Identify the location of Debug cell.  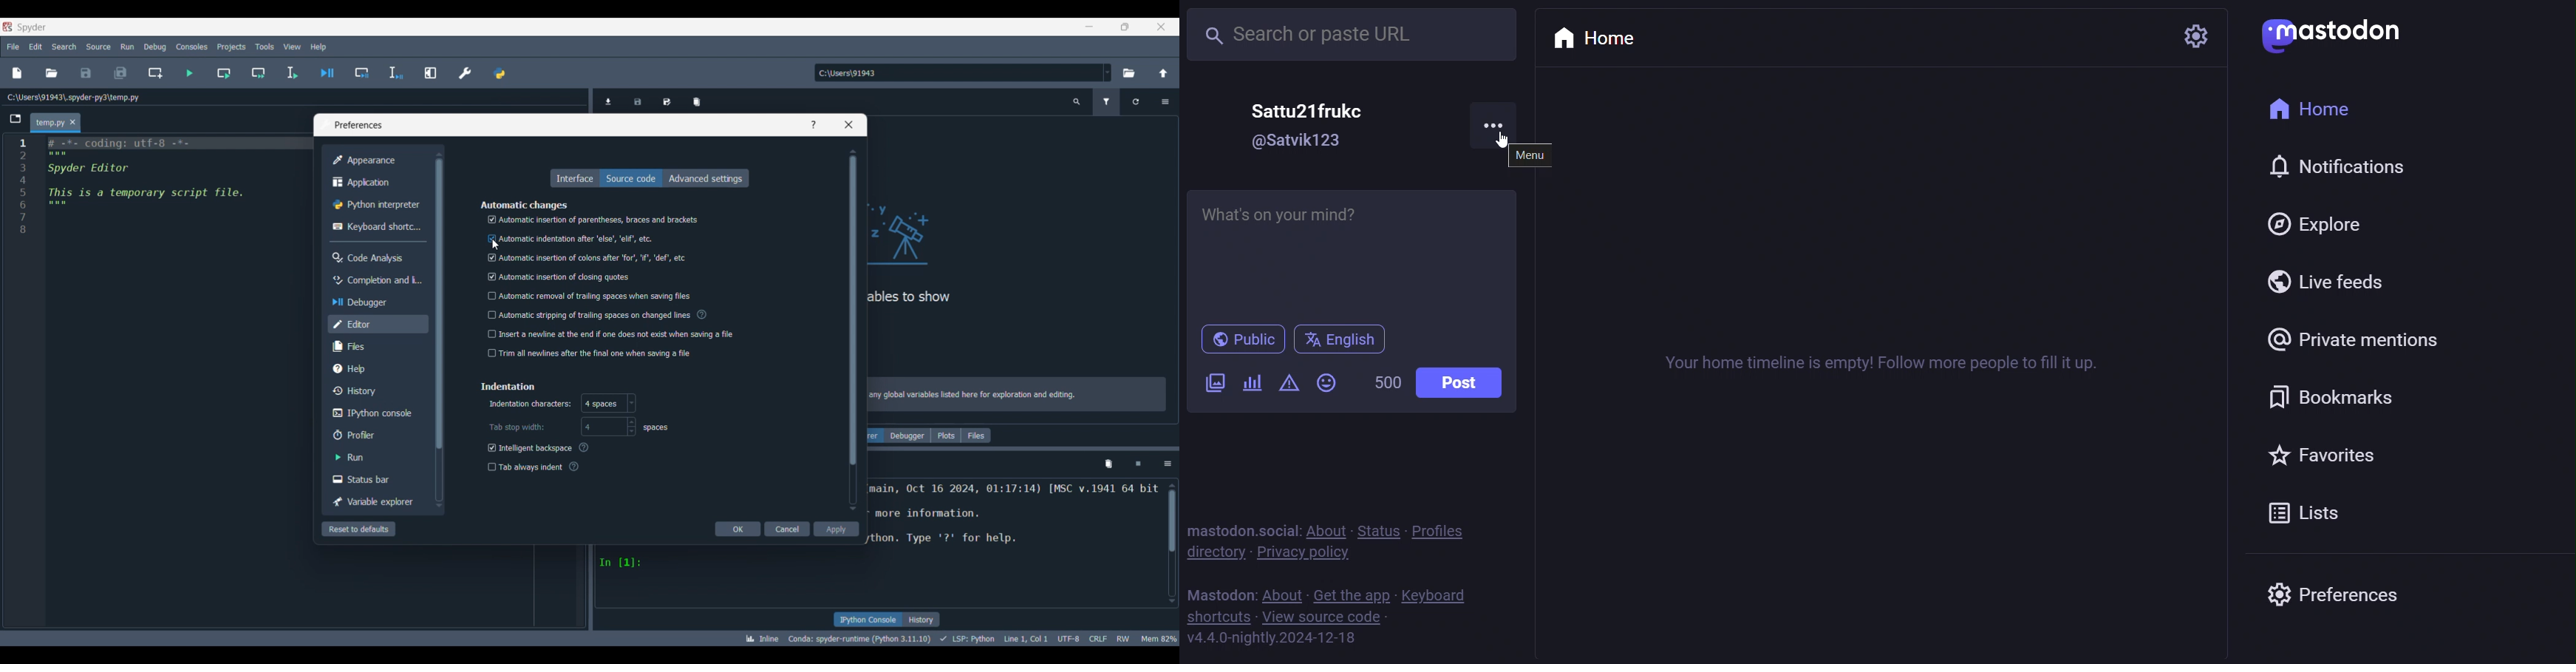
(362, 73).